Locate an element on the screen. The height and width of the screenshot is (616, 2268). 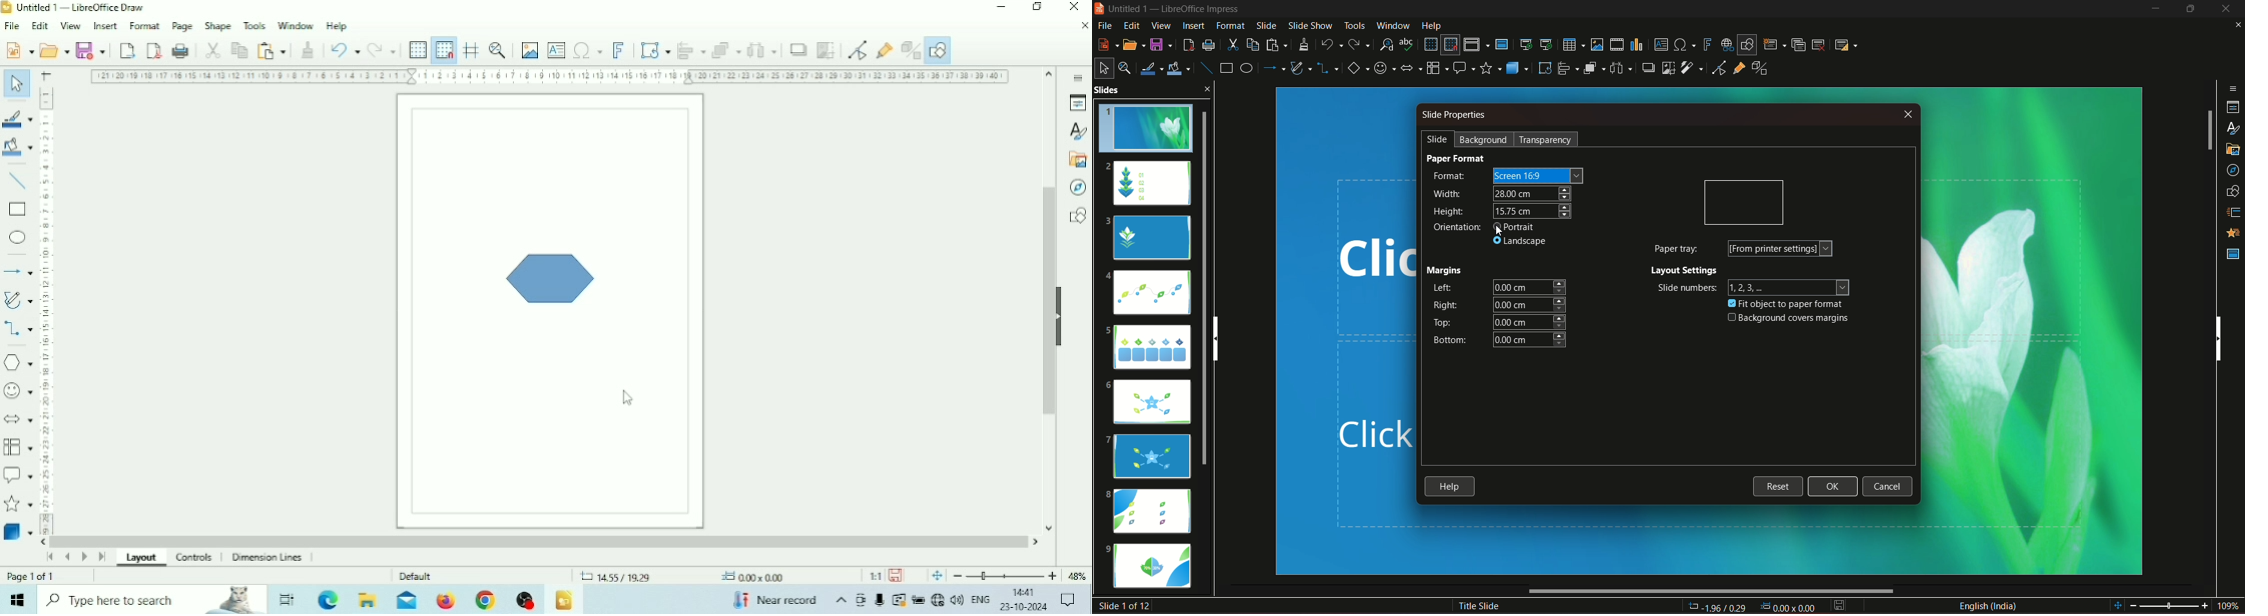
save is located at coordinates (1840, 605).